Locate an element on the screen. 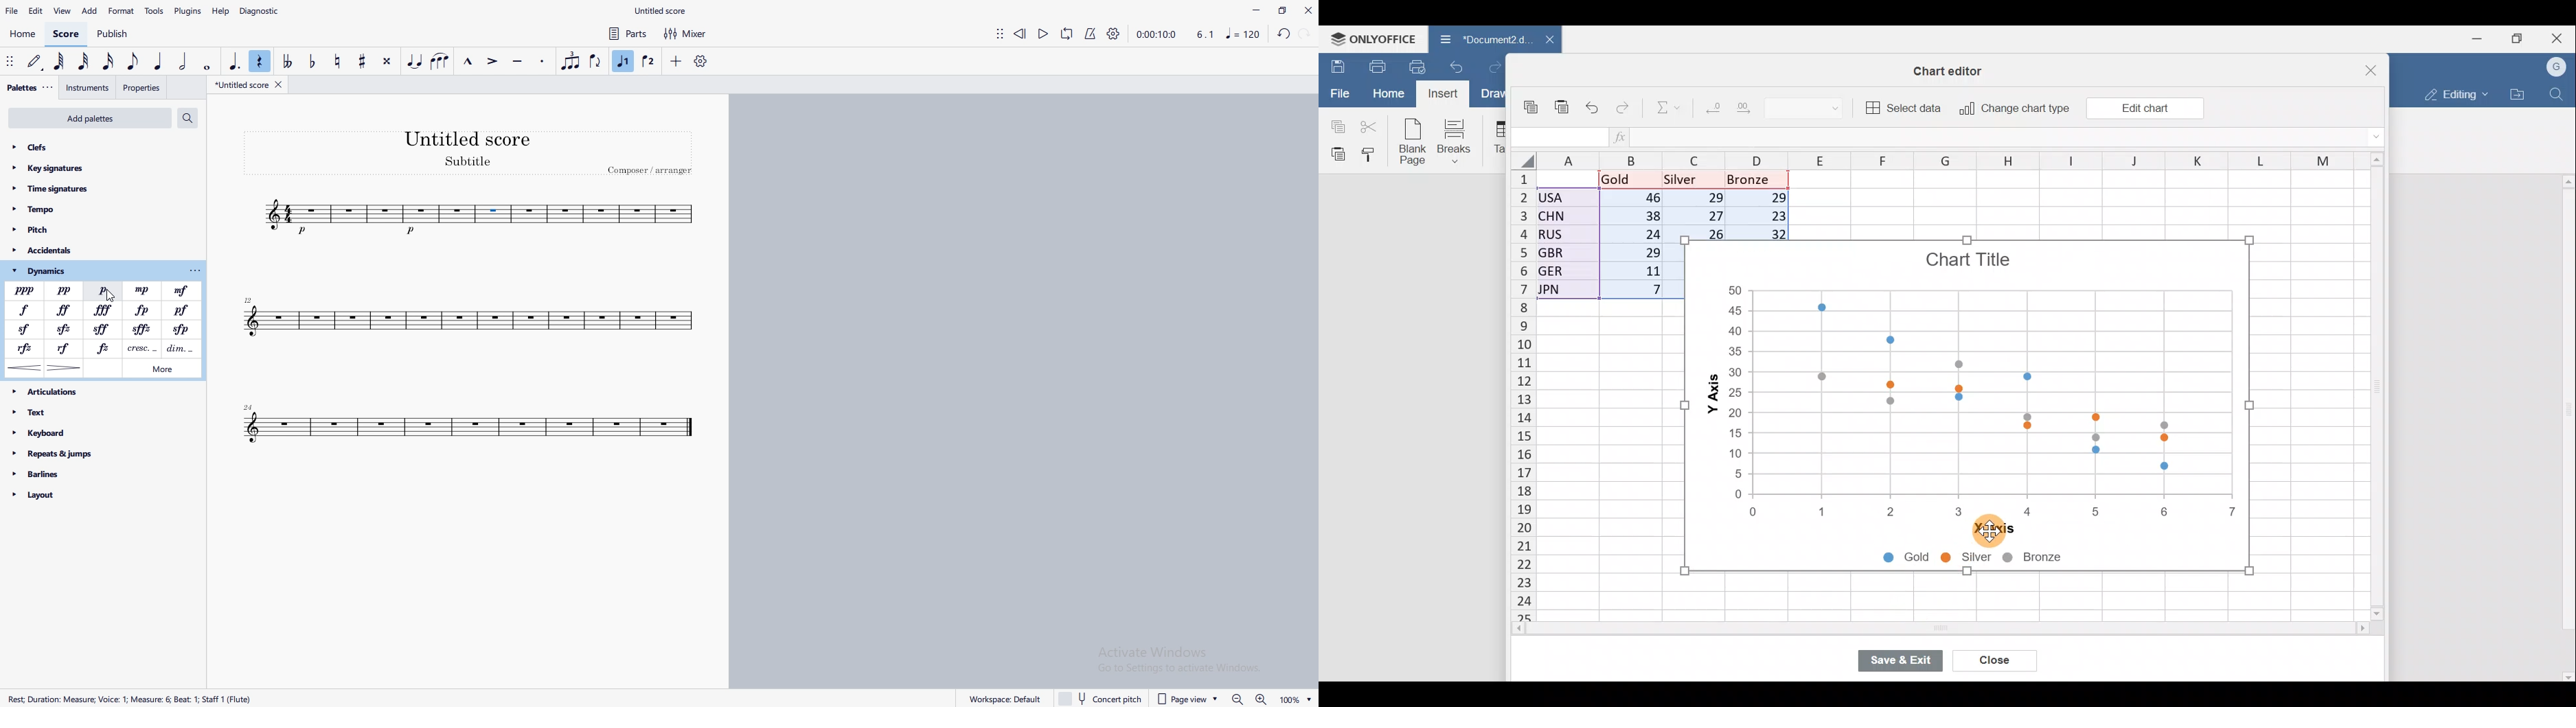 The height and width of the screenshot is (728, 2576). Formula bar is located at coordinates (2002, 137).